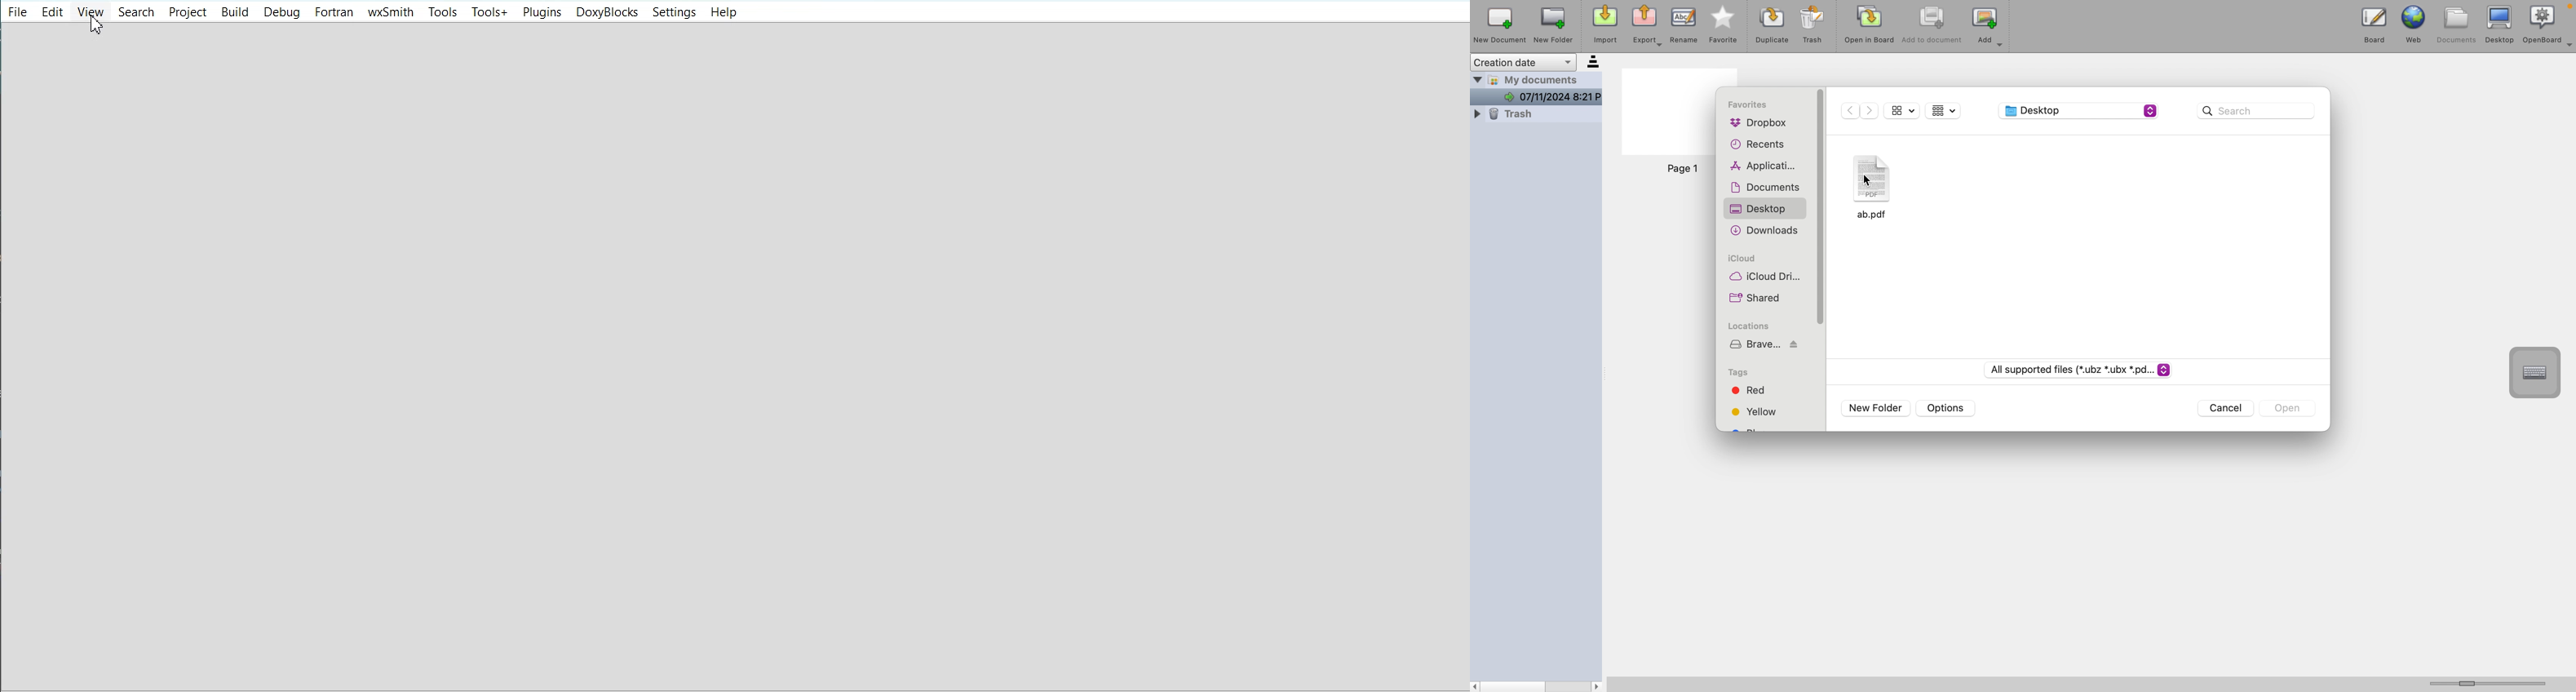 The width and height of the screenshot is (2576, 700). I want to click on add, so click(1989, 28).